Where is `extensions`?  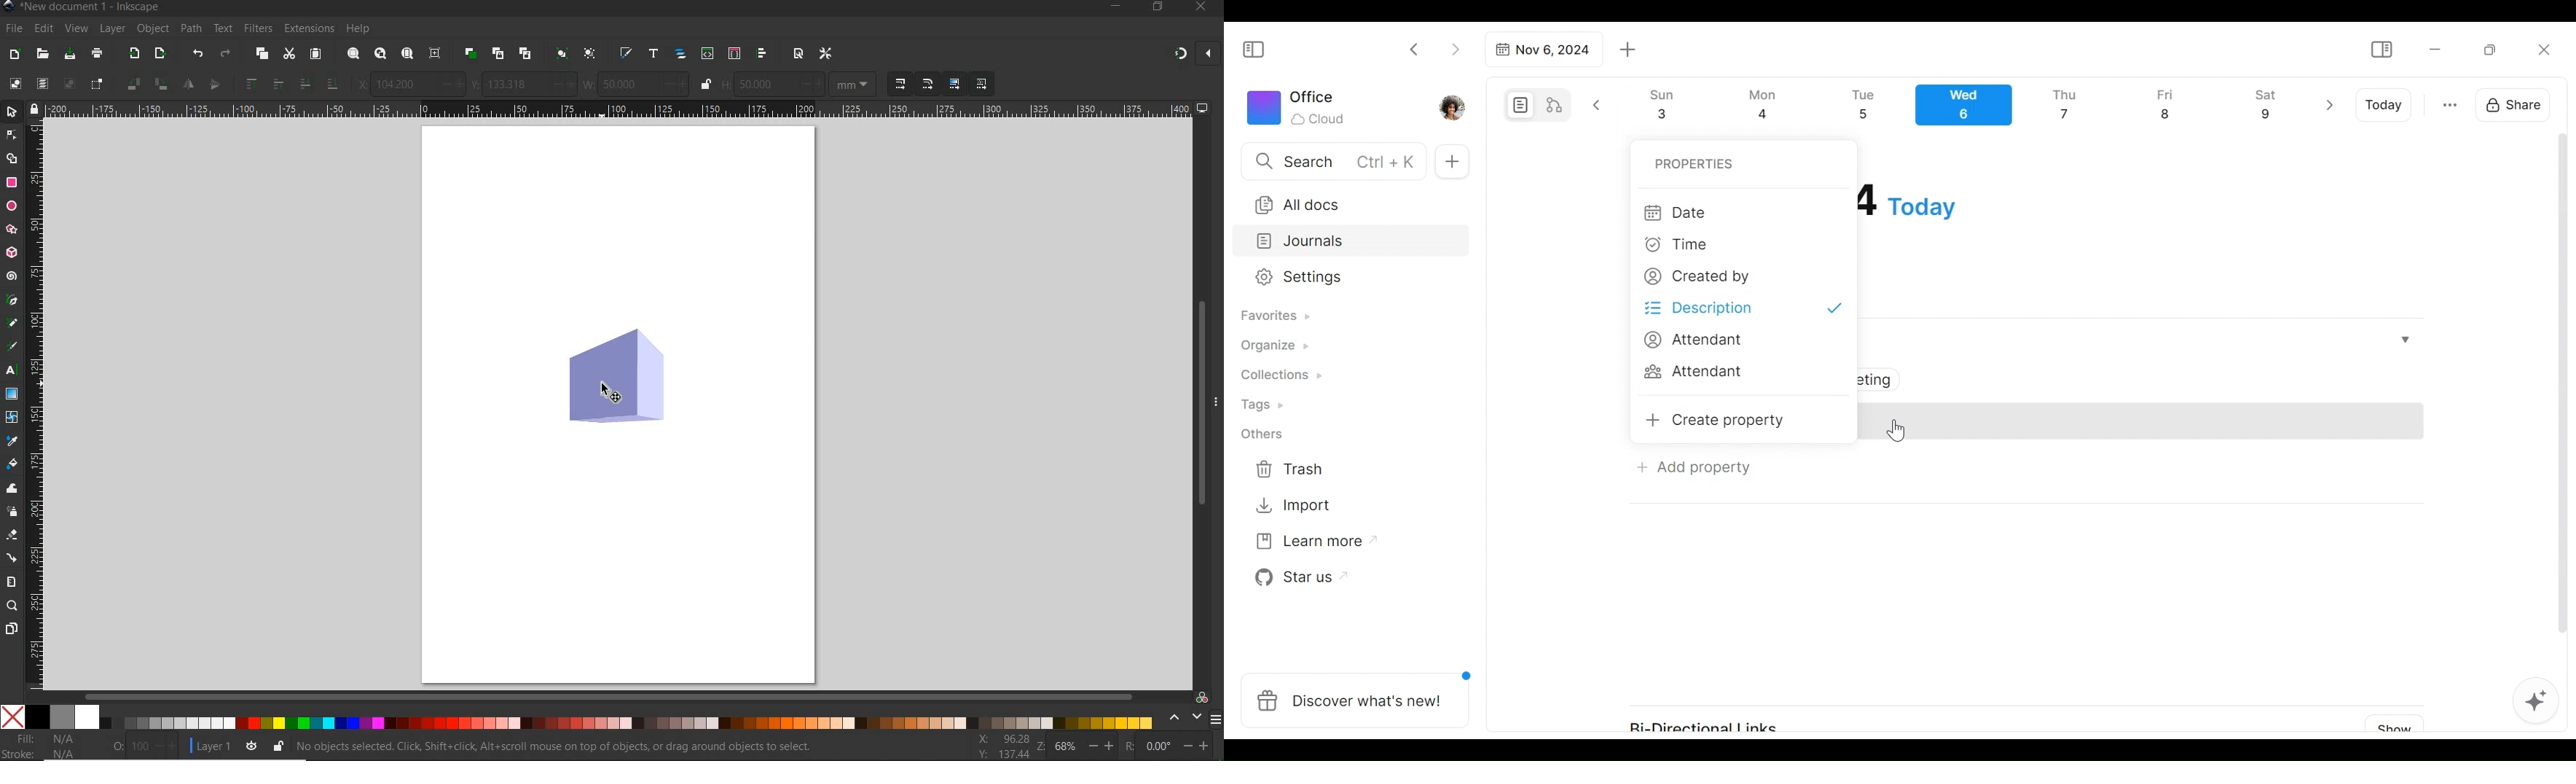
extensions is located at coordinates (307, 29).